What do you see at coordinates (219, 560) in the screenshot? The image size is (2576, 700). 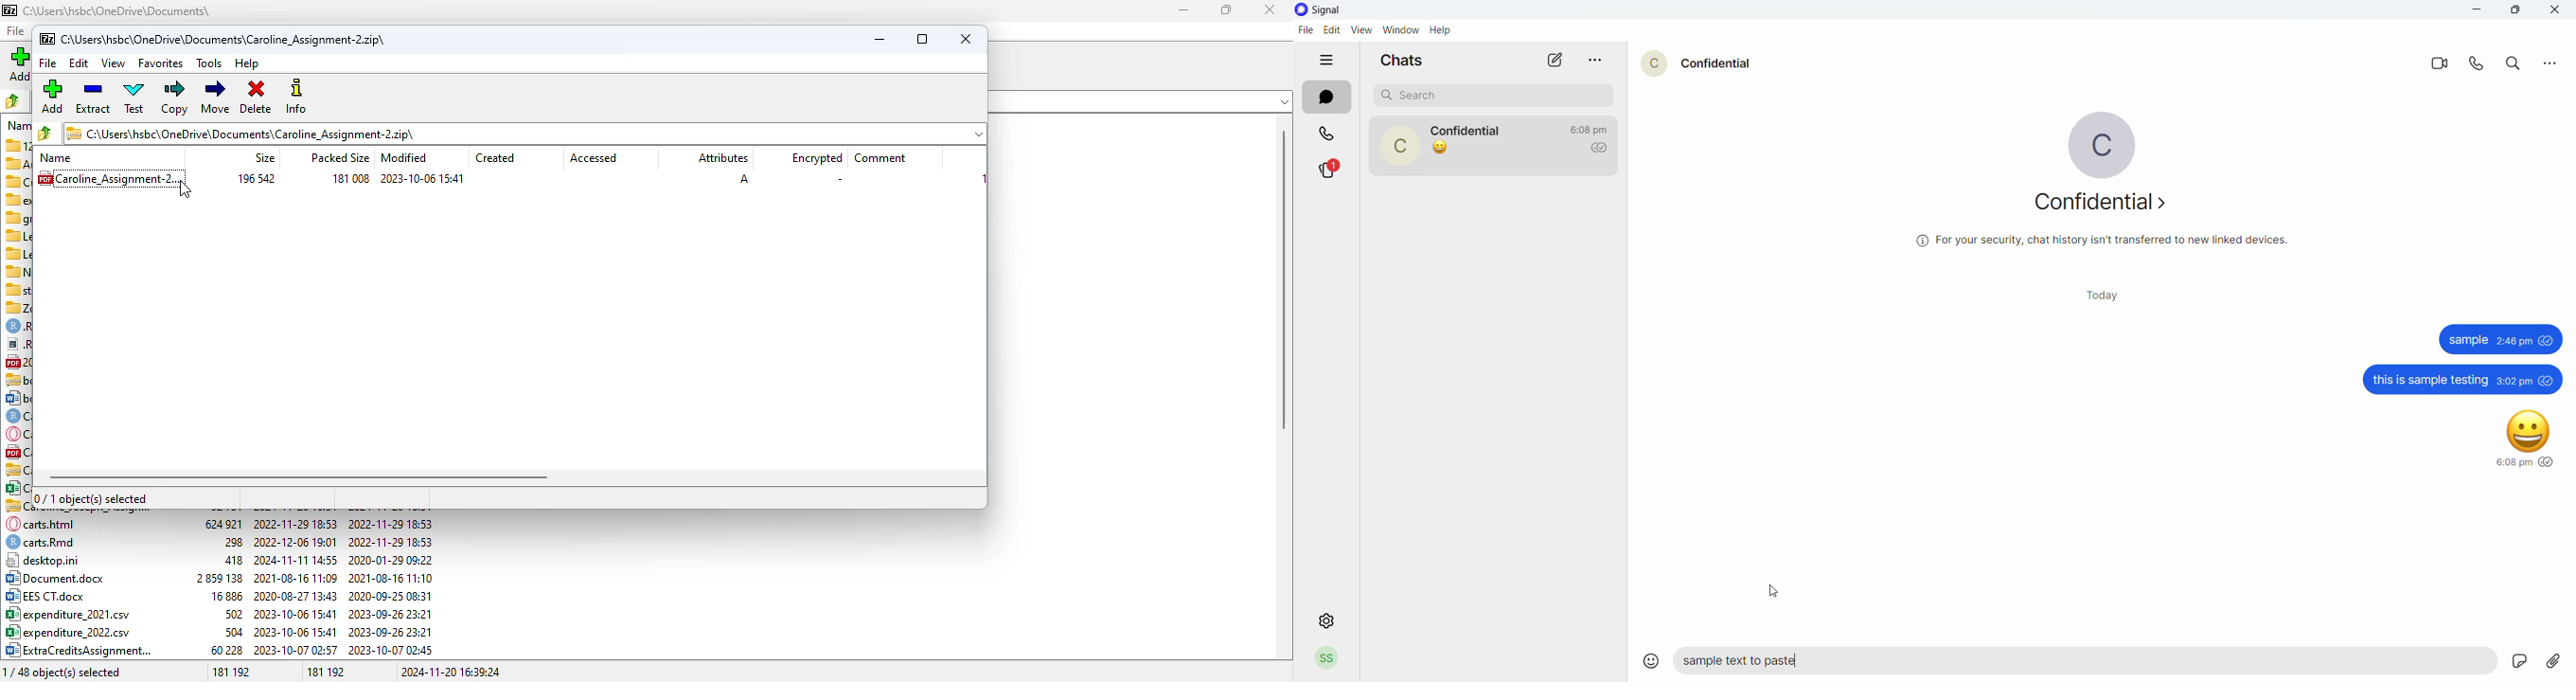 I see `| desktop.ini 418 2024-11-11 14:55 2020-01-29 09:22` at bounding box center [219, 560].